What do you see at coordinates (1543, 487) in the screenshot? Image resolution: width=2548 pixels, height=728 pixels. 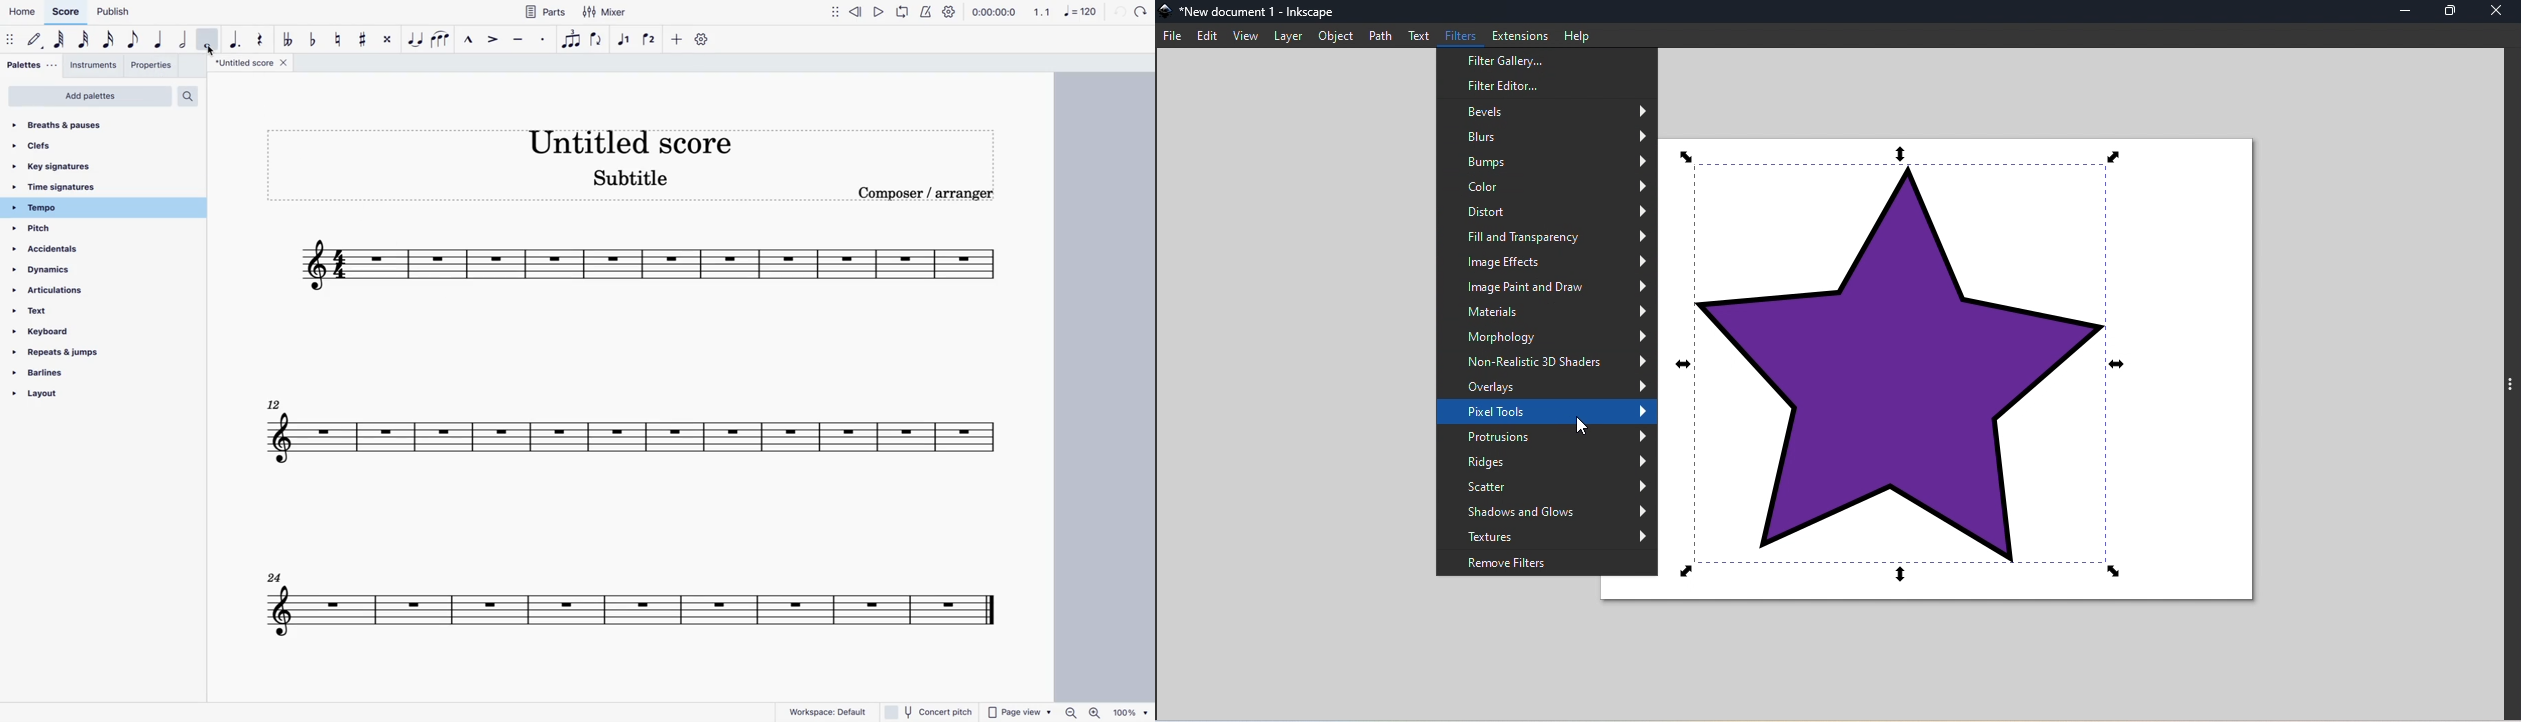 I see `Scatter` at bounding box center [1543, 487].